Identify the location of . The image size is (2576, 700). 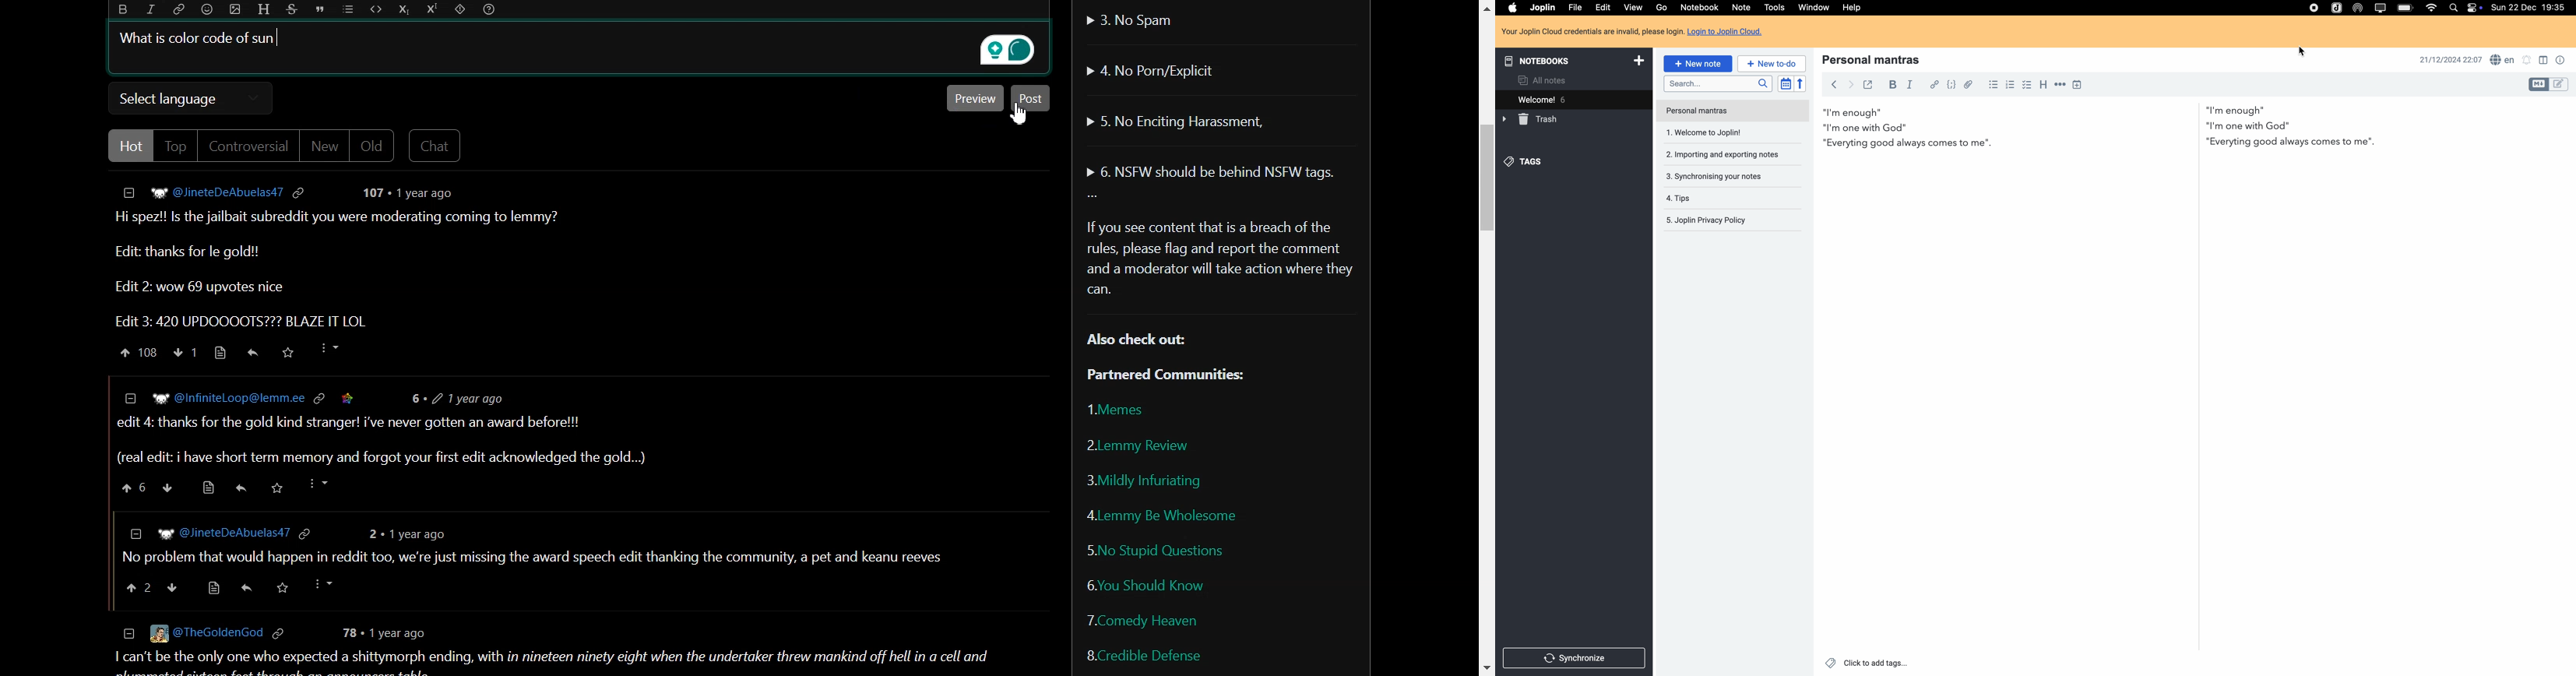
(245, 589).